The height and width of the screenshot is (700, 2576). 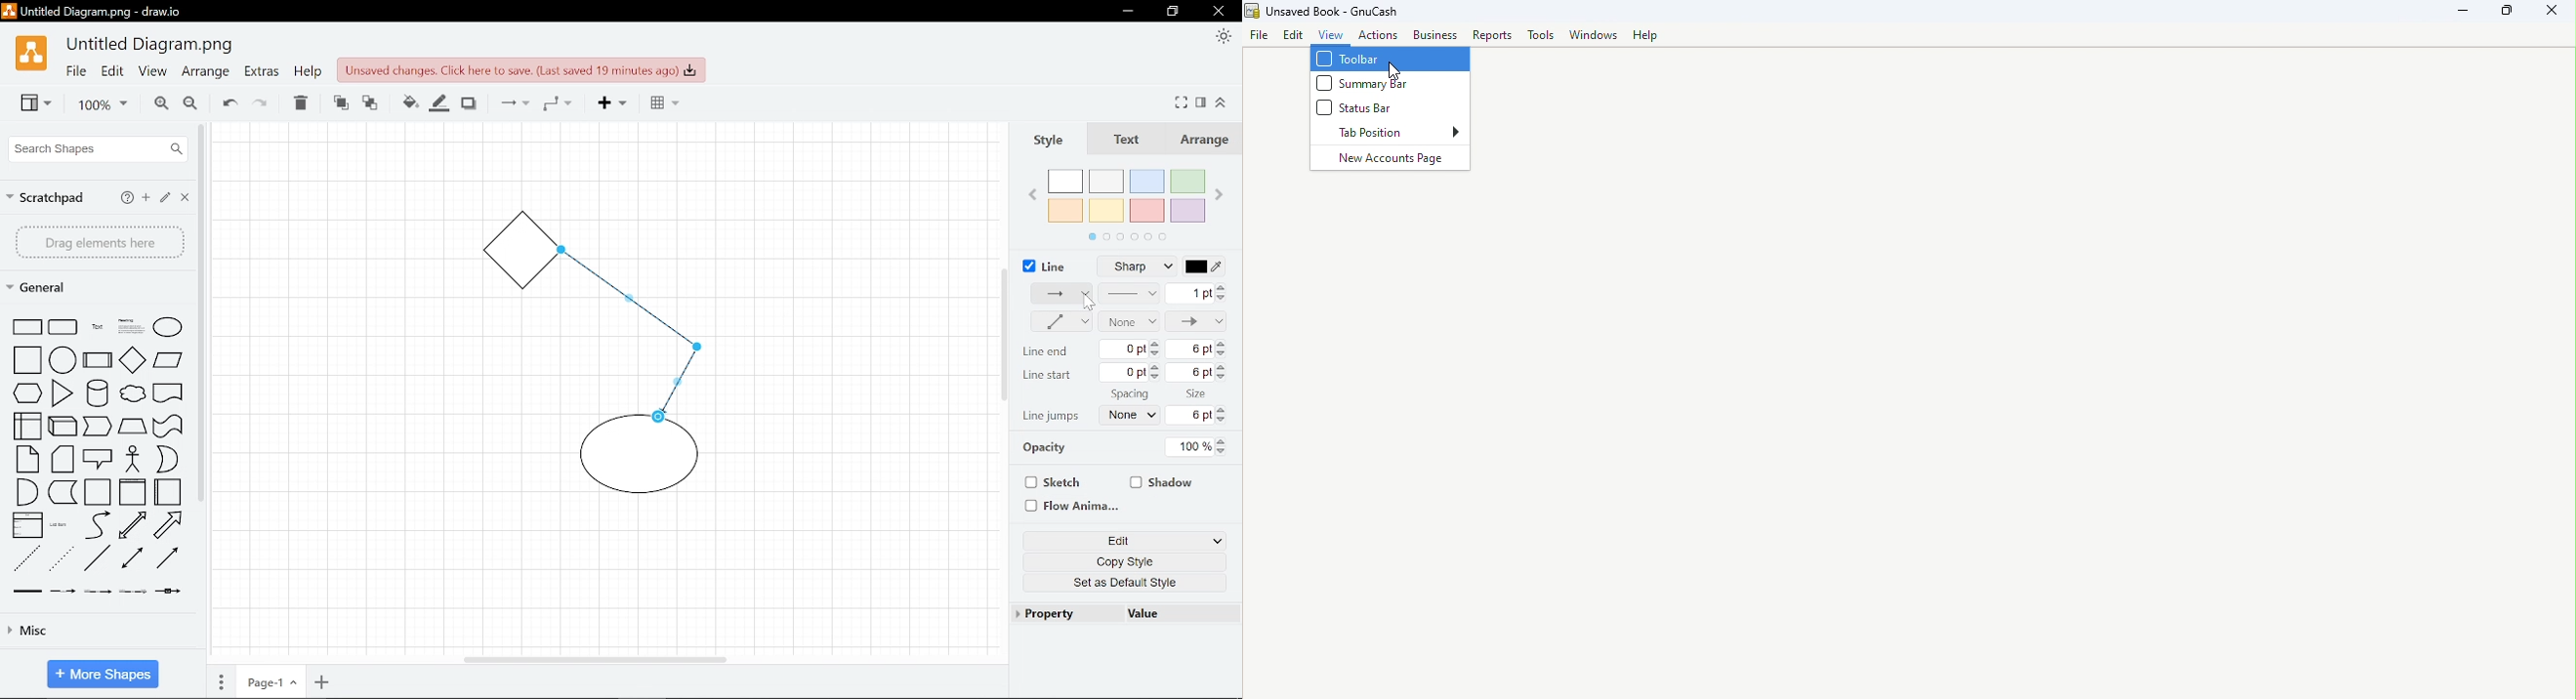 What do you see at coordinates (1127, 373) in the screenshot?
I see `Line start spacing` at bounding box center [1127, 373].